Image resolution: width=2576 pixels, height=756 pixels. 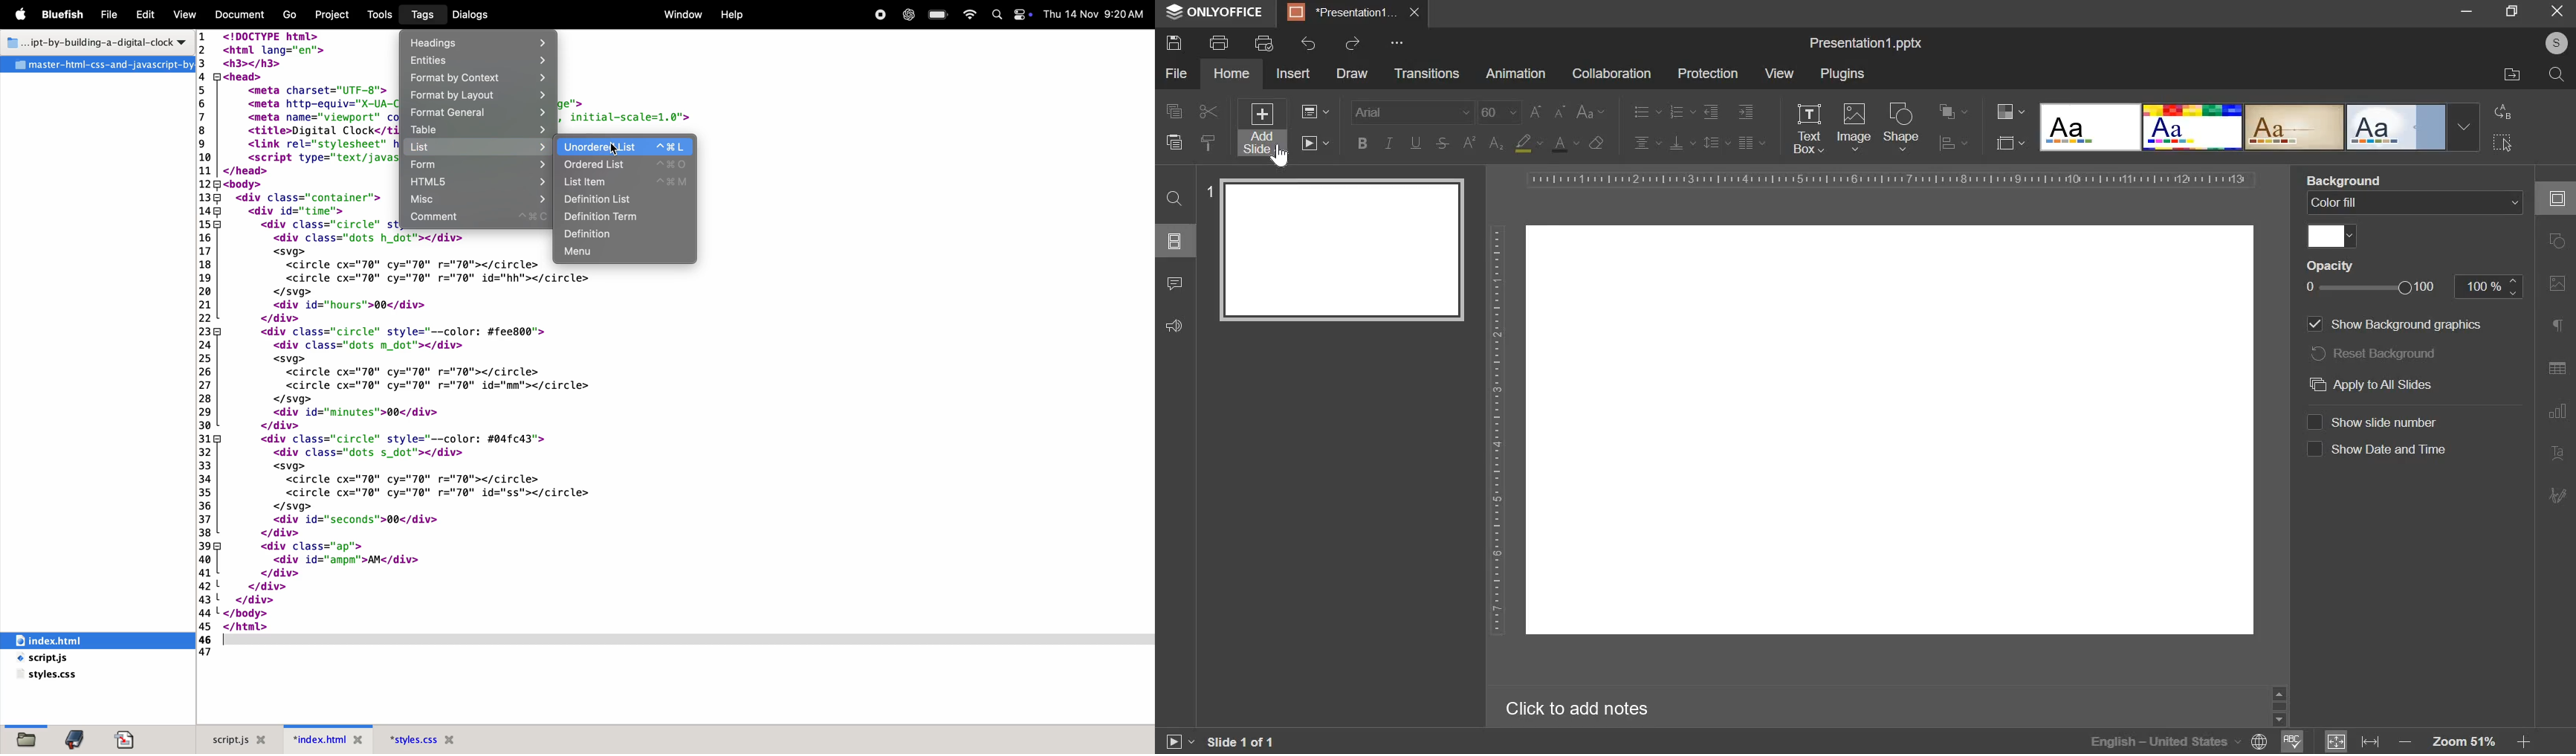 I want to click on mouse pointer, so click(x=1275, y=157).